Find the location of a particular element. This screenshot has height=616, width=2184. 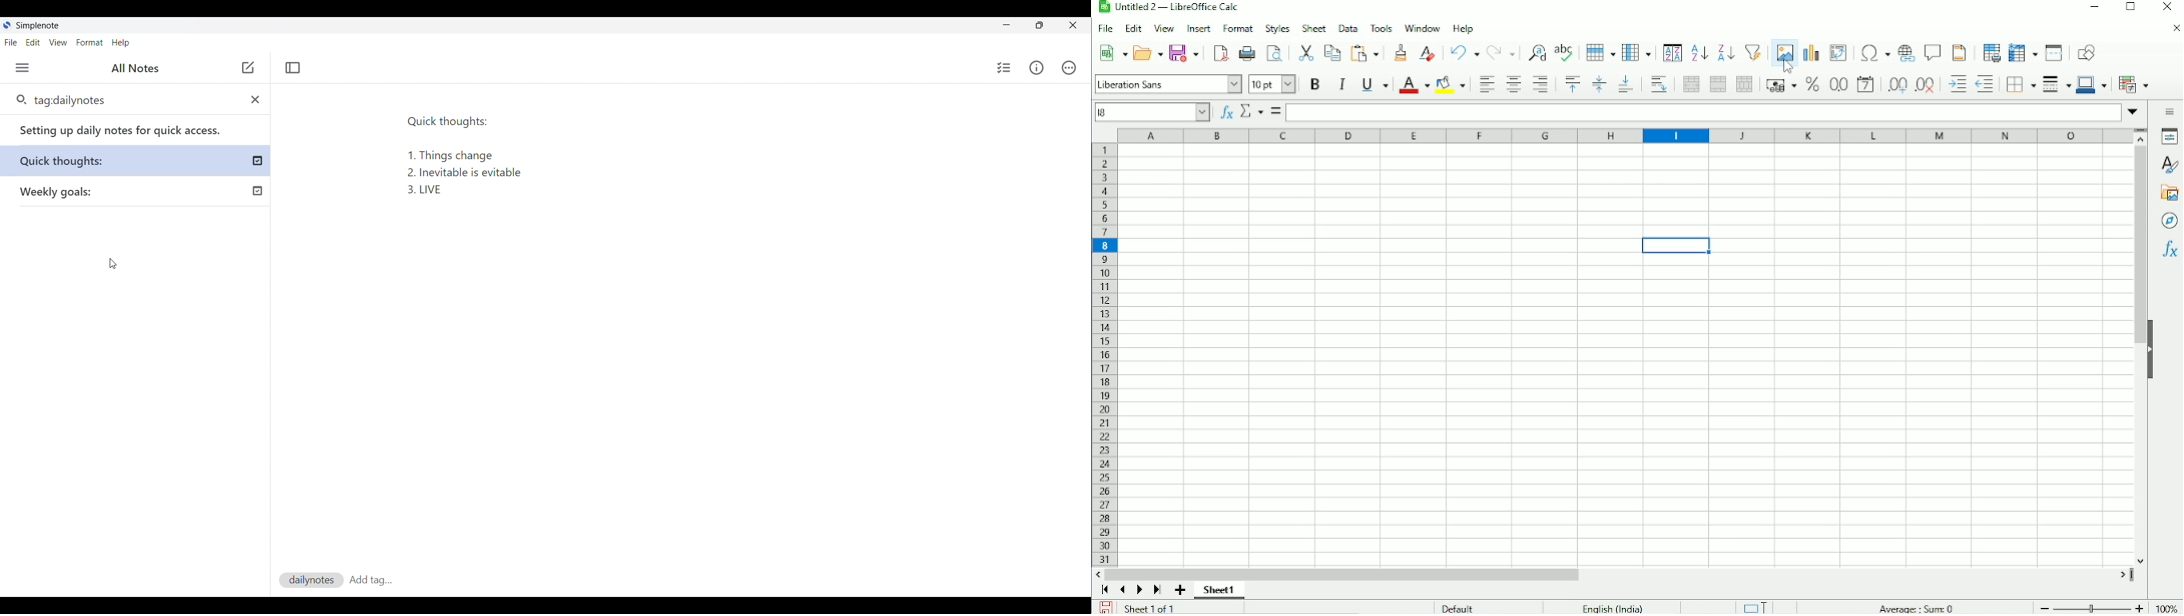

Row headings is located at coordinates (1106, 356).